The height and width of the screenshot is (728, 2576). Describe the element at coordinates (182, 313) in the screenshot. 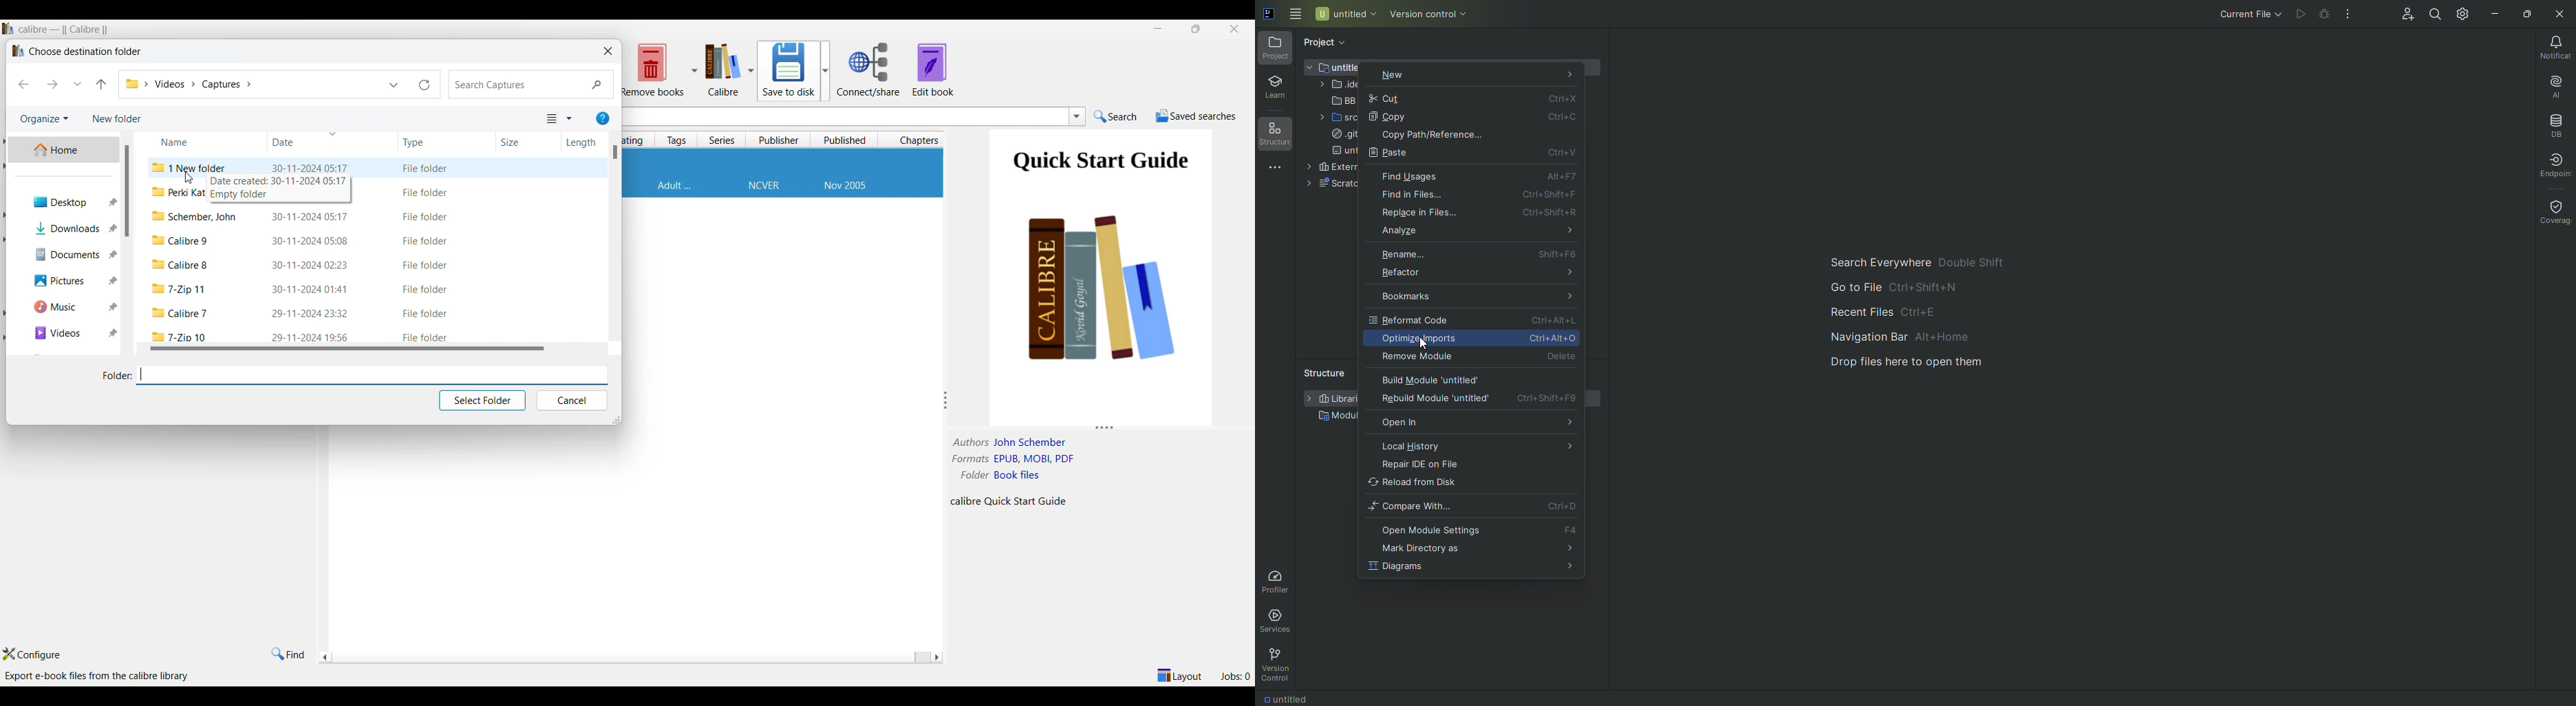

I see `folder` at that location.